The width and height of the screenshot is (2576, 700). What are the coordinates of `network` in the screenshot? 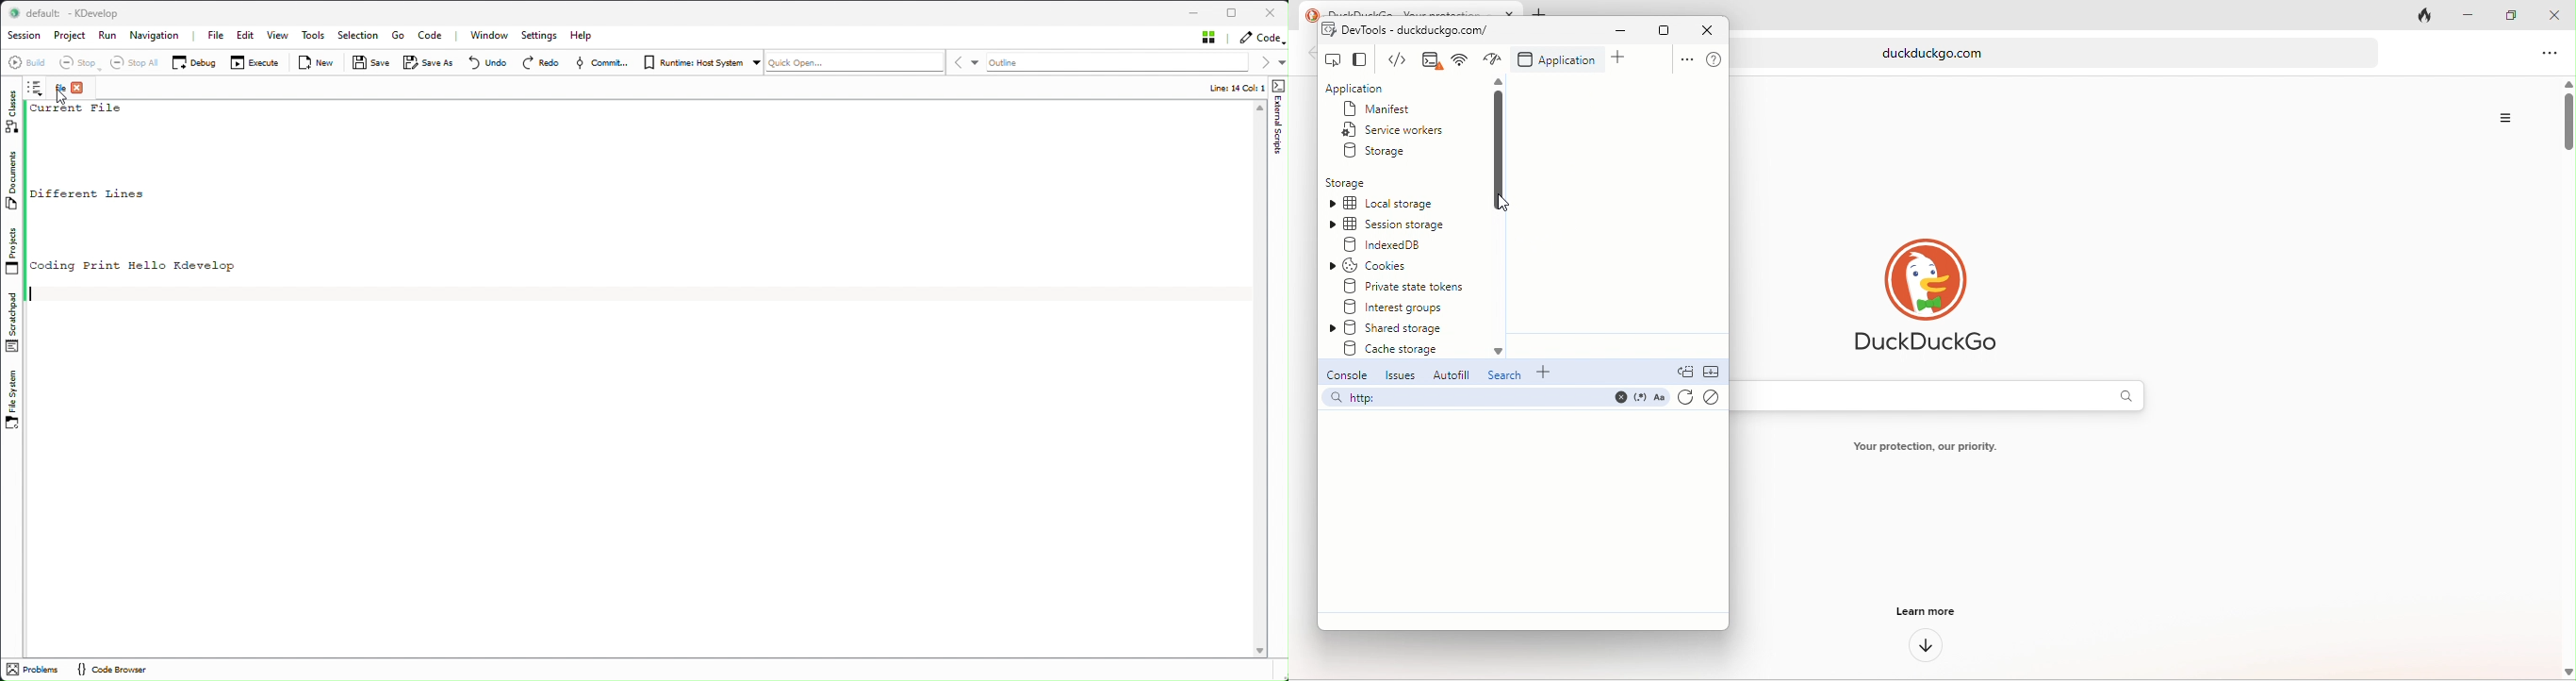 It's located at (1492, 59).